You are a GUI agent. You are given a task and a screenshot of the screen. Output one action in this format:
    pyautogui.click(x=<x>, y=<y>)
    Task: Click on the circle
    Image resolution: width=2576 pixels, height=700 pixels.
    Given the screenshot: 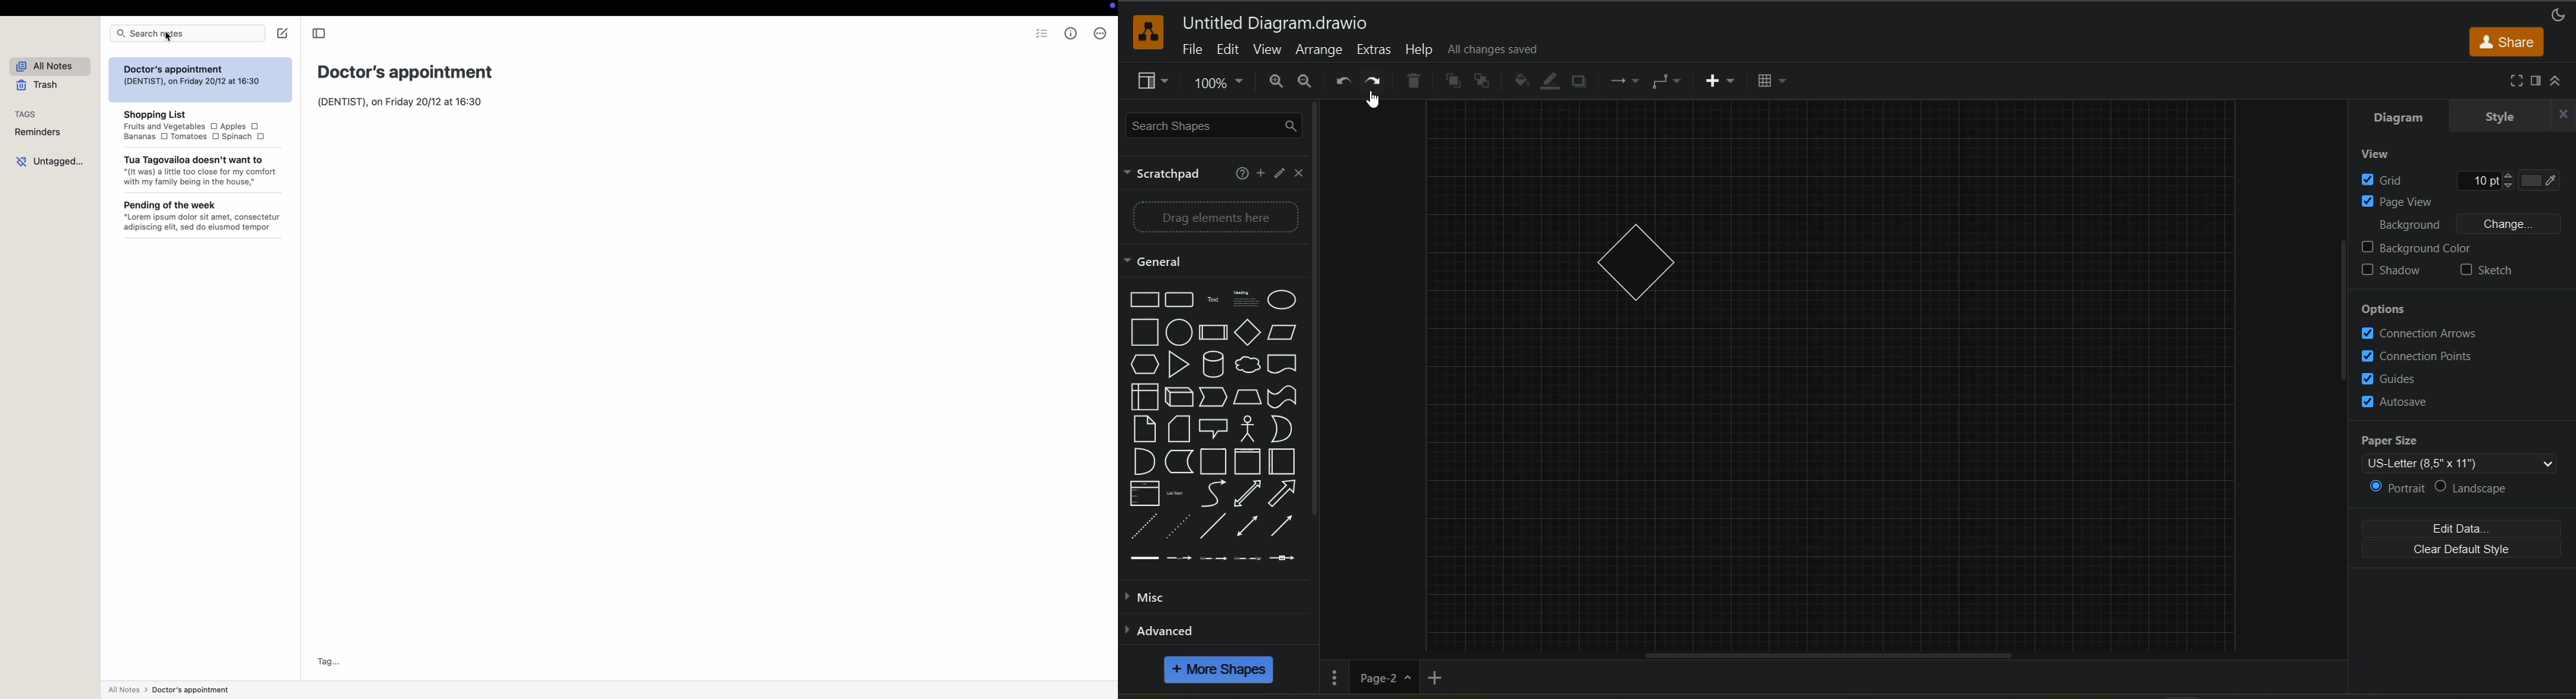 What is the action you would take?
    pyautogui.click(x=1178, y=332)
    